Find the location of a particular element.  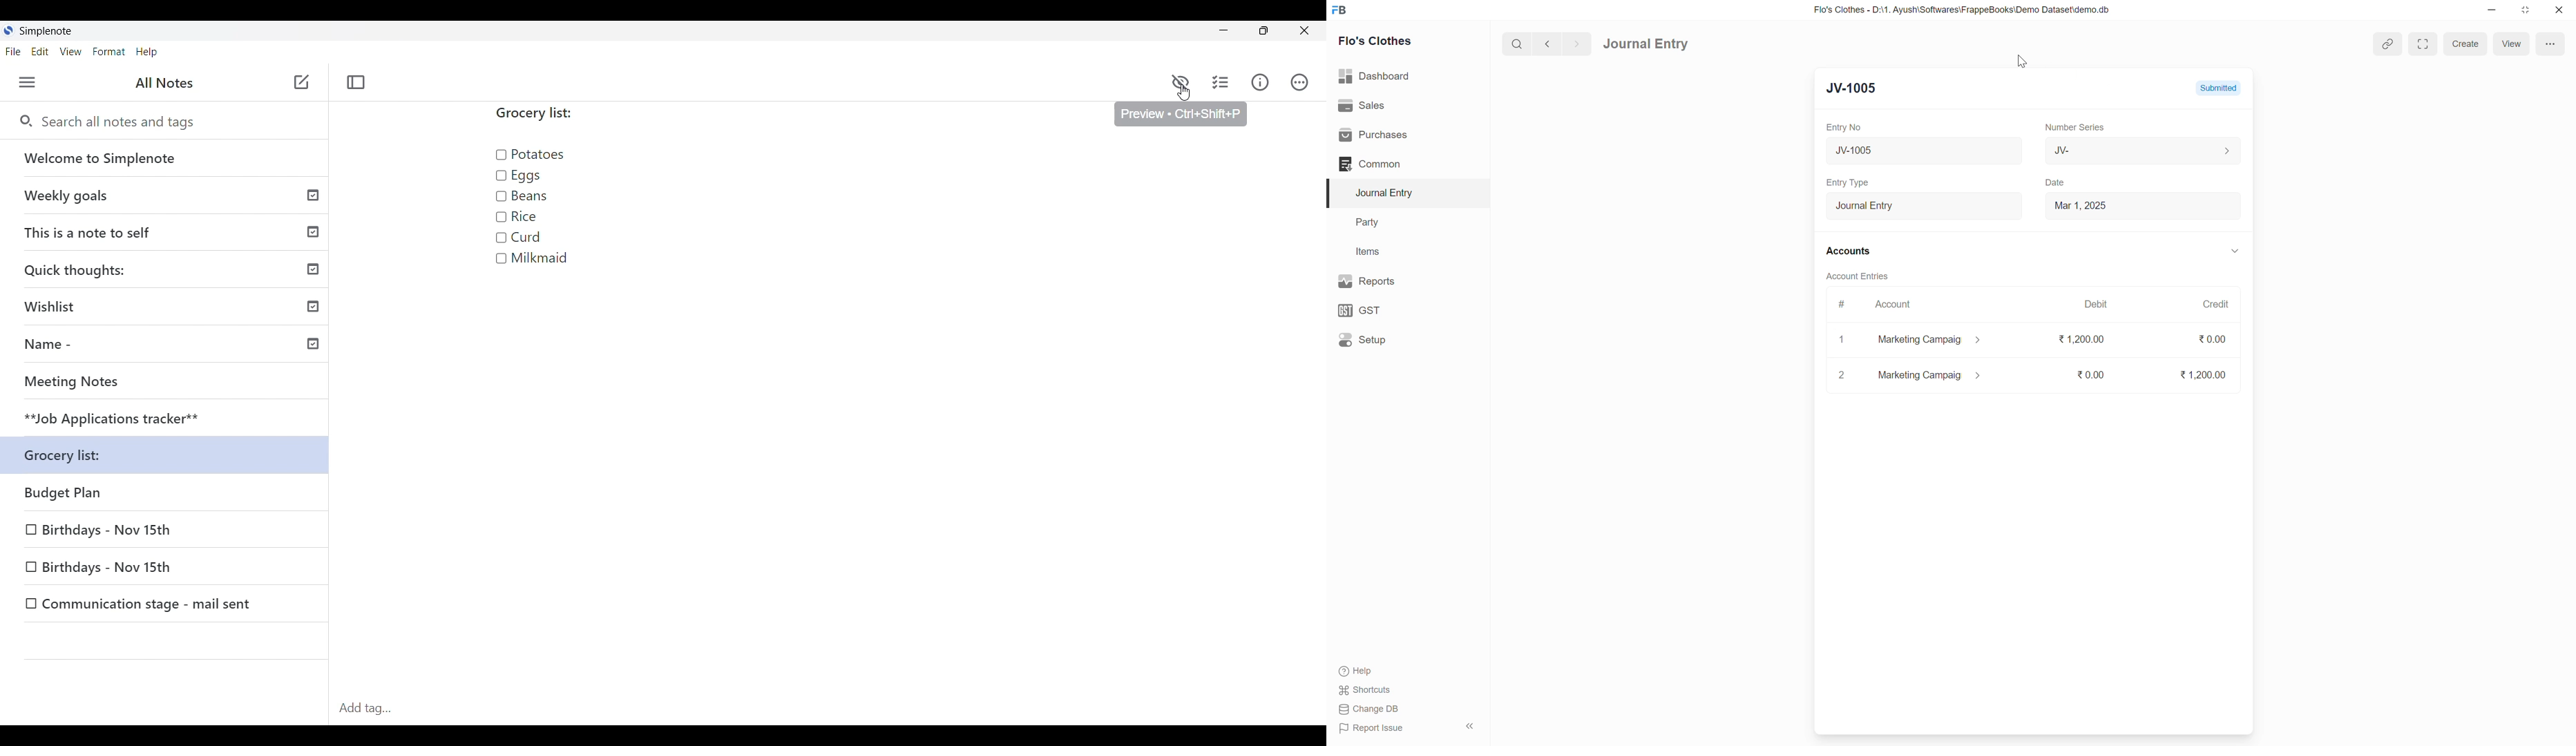

back is located at coordinates (1545, 43).